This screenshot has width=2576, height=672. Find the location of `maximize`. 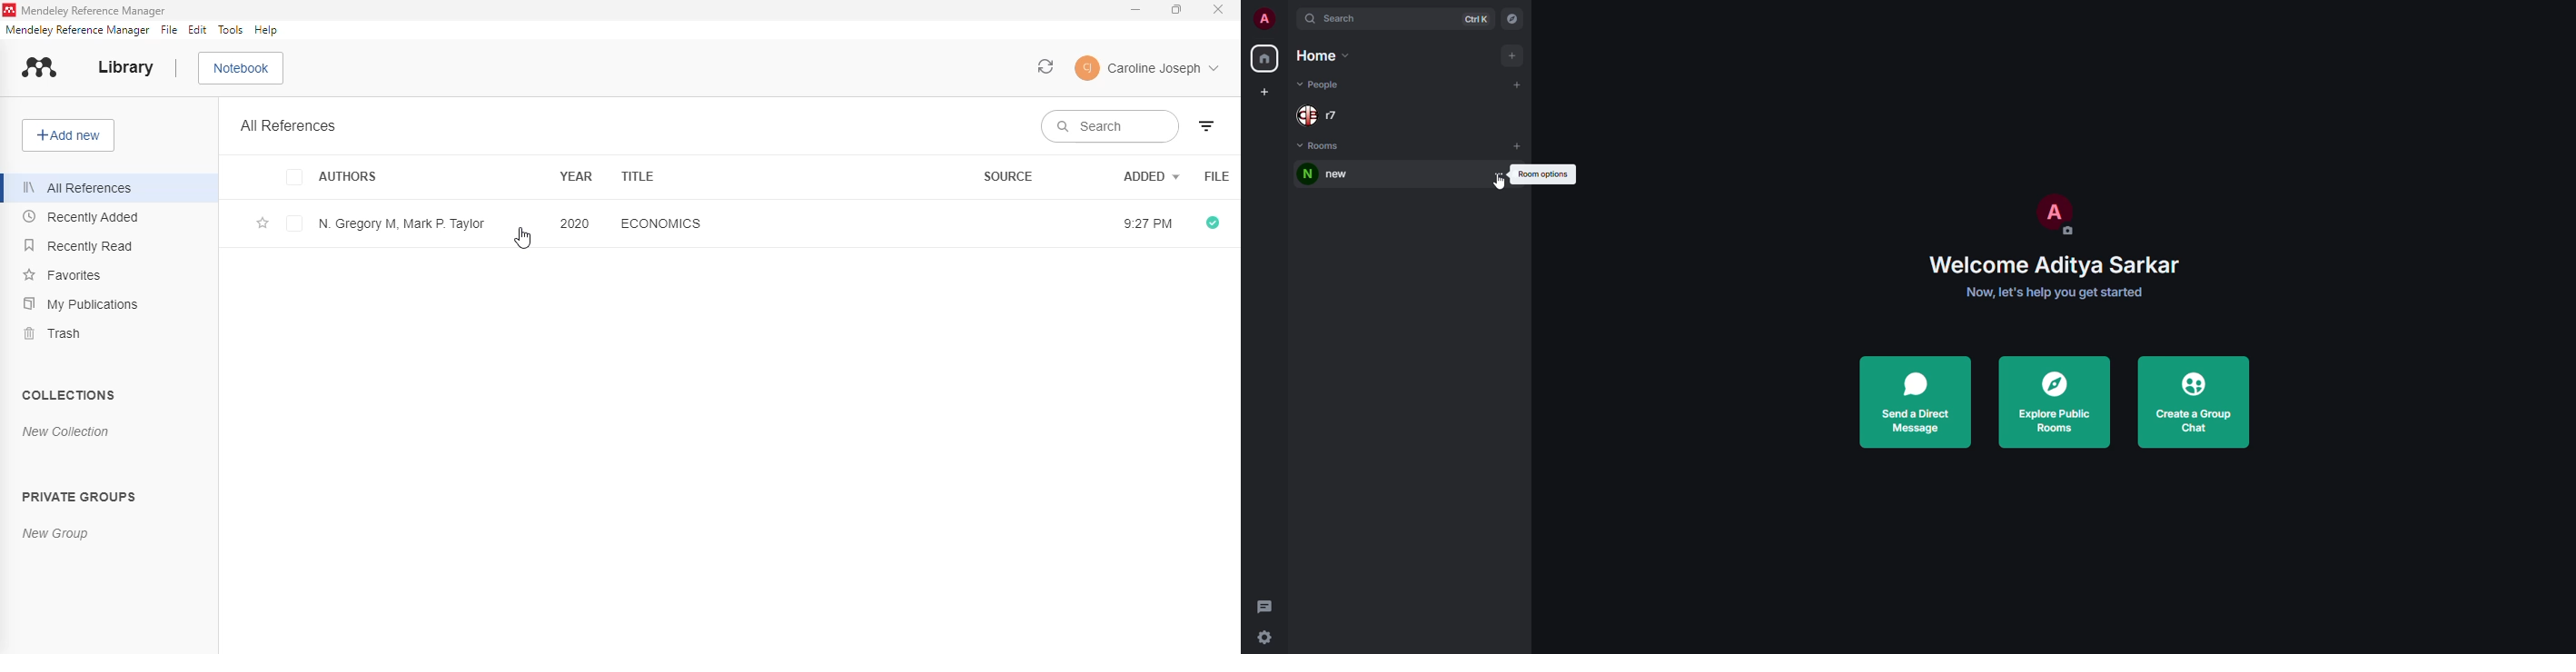

maximize is located at coordinates (1176, 10).